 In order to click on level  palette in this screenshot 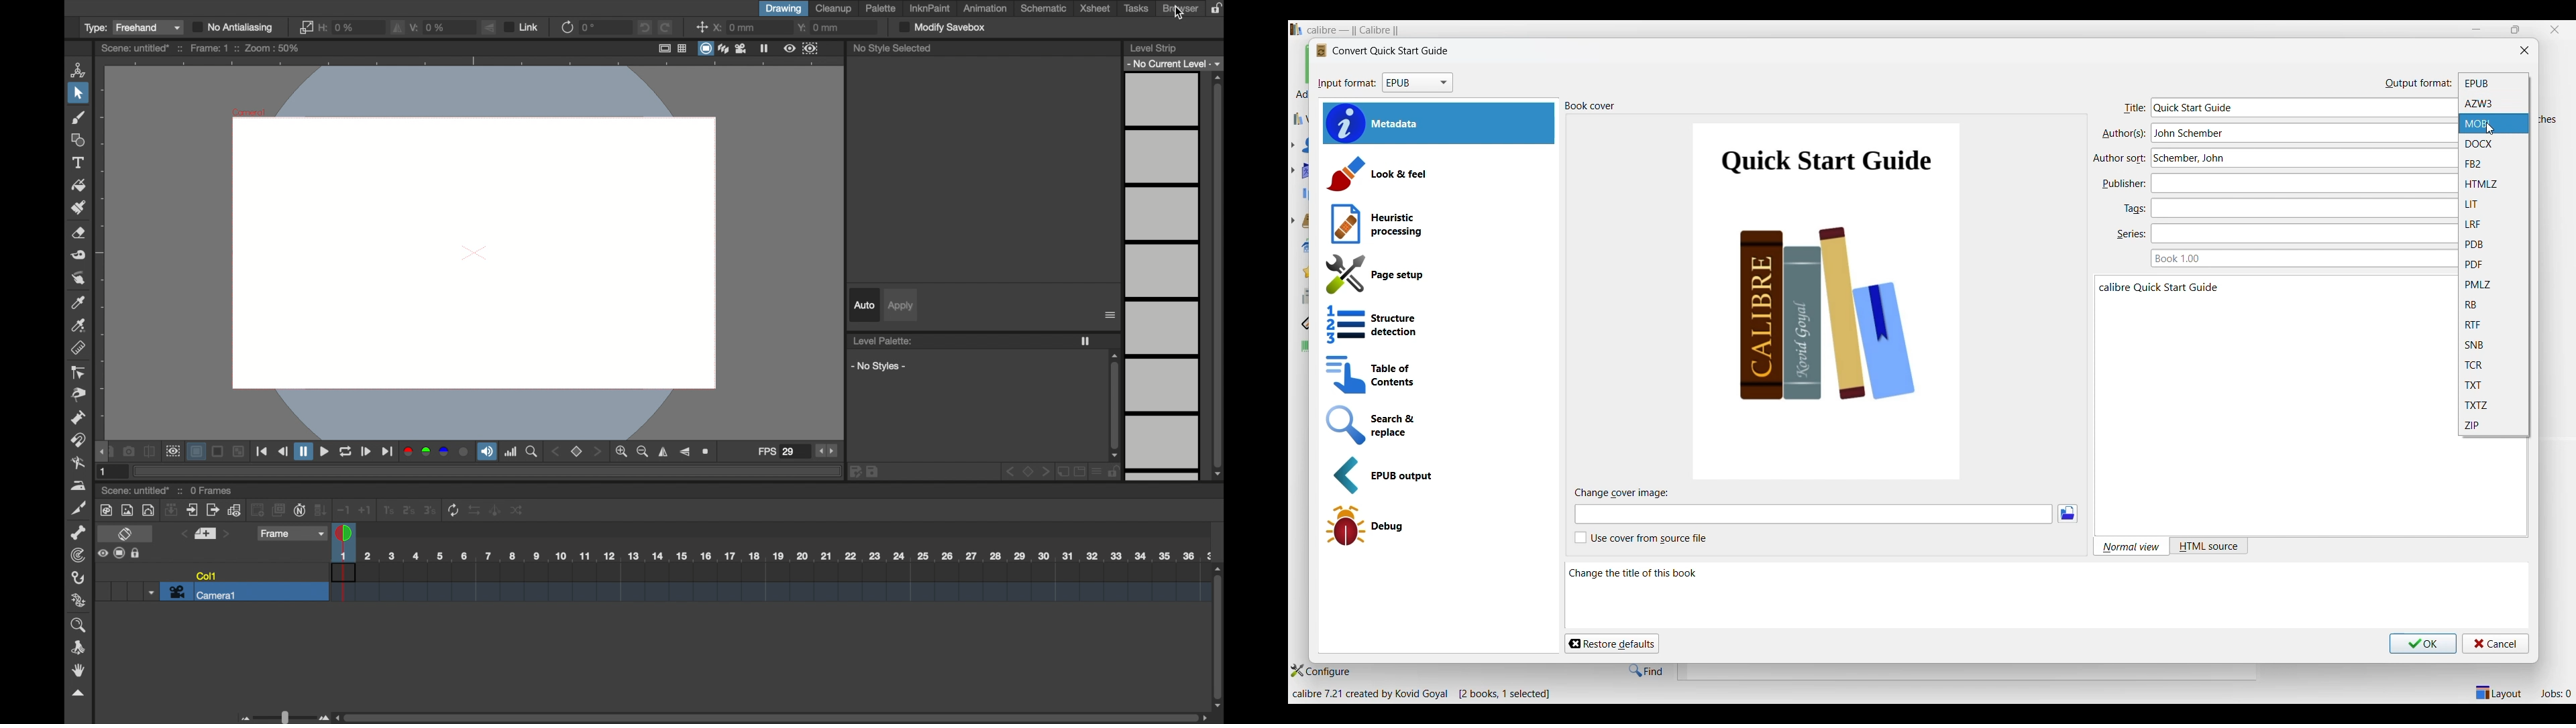, I will do `click(883, 340)`.